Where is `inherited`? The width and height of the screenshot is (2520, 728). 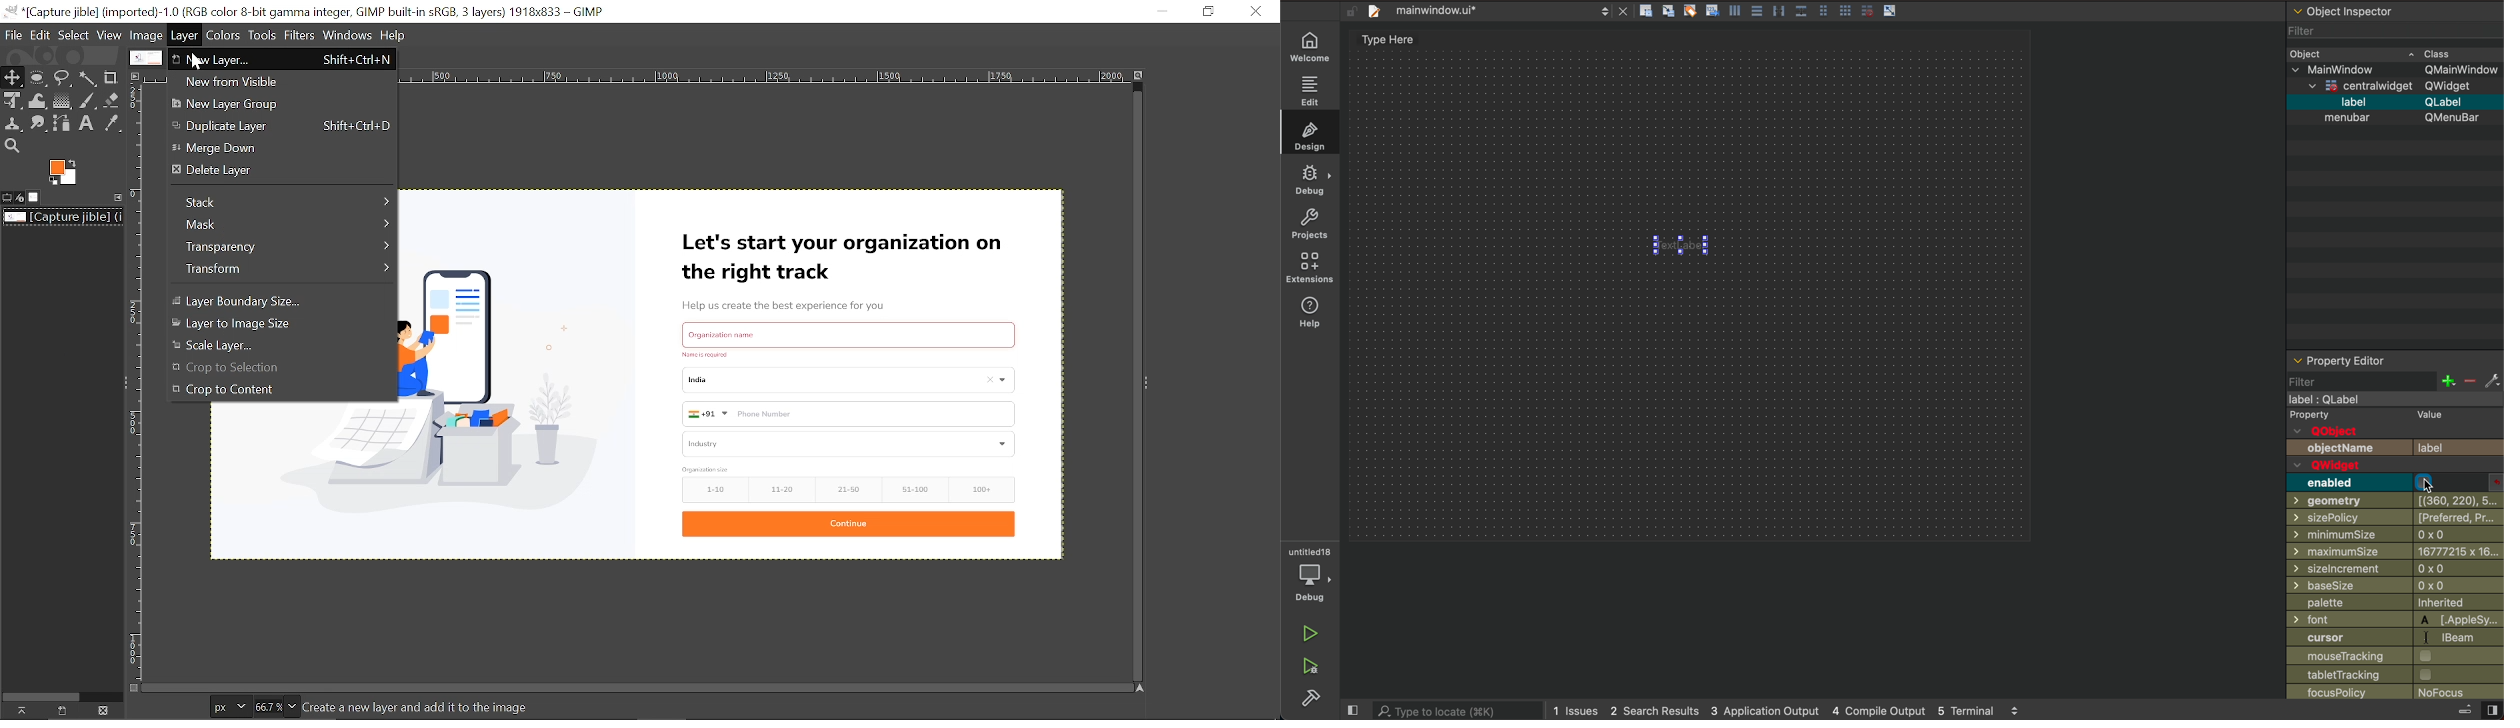
inherited is located at coordinates (2452, 604).